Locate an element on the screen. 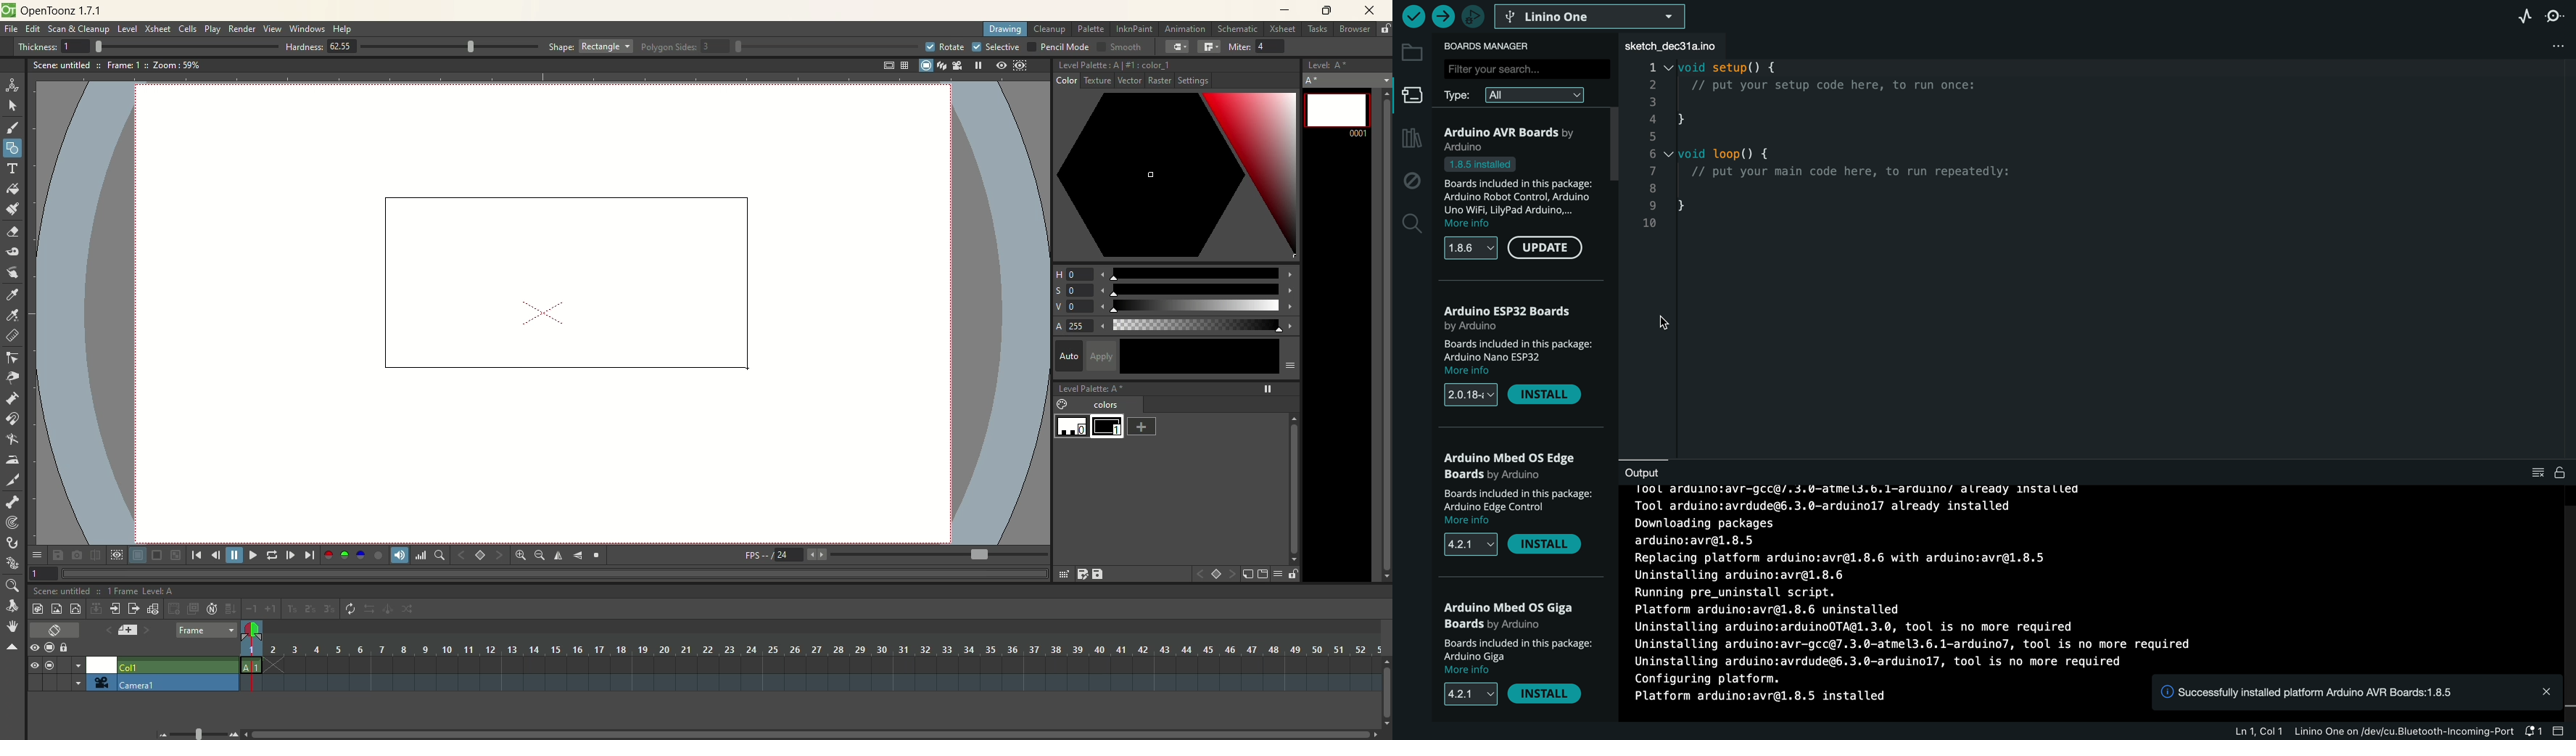 The width and height of the screenshot is (2576, 756). fill in empty cells is located at coordinates (230, 609).